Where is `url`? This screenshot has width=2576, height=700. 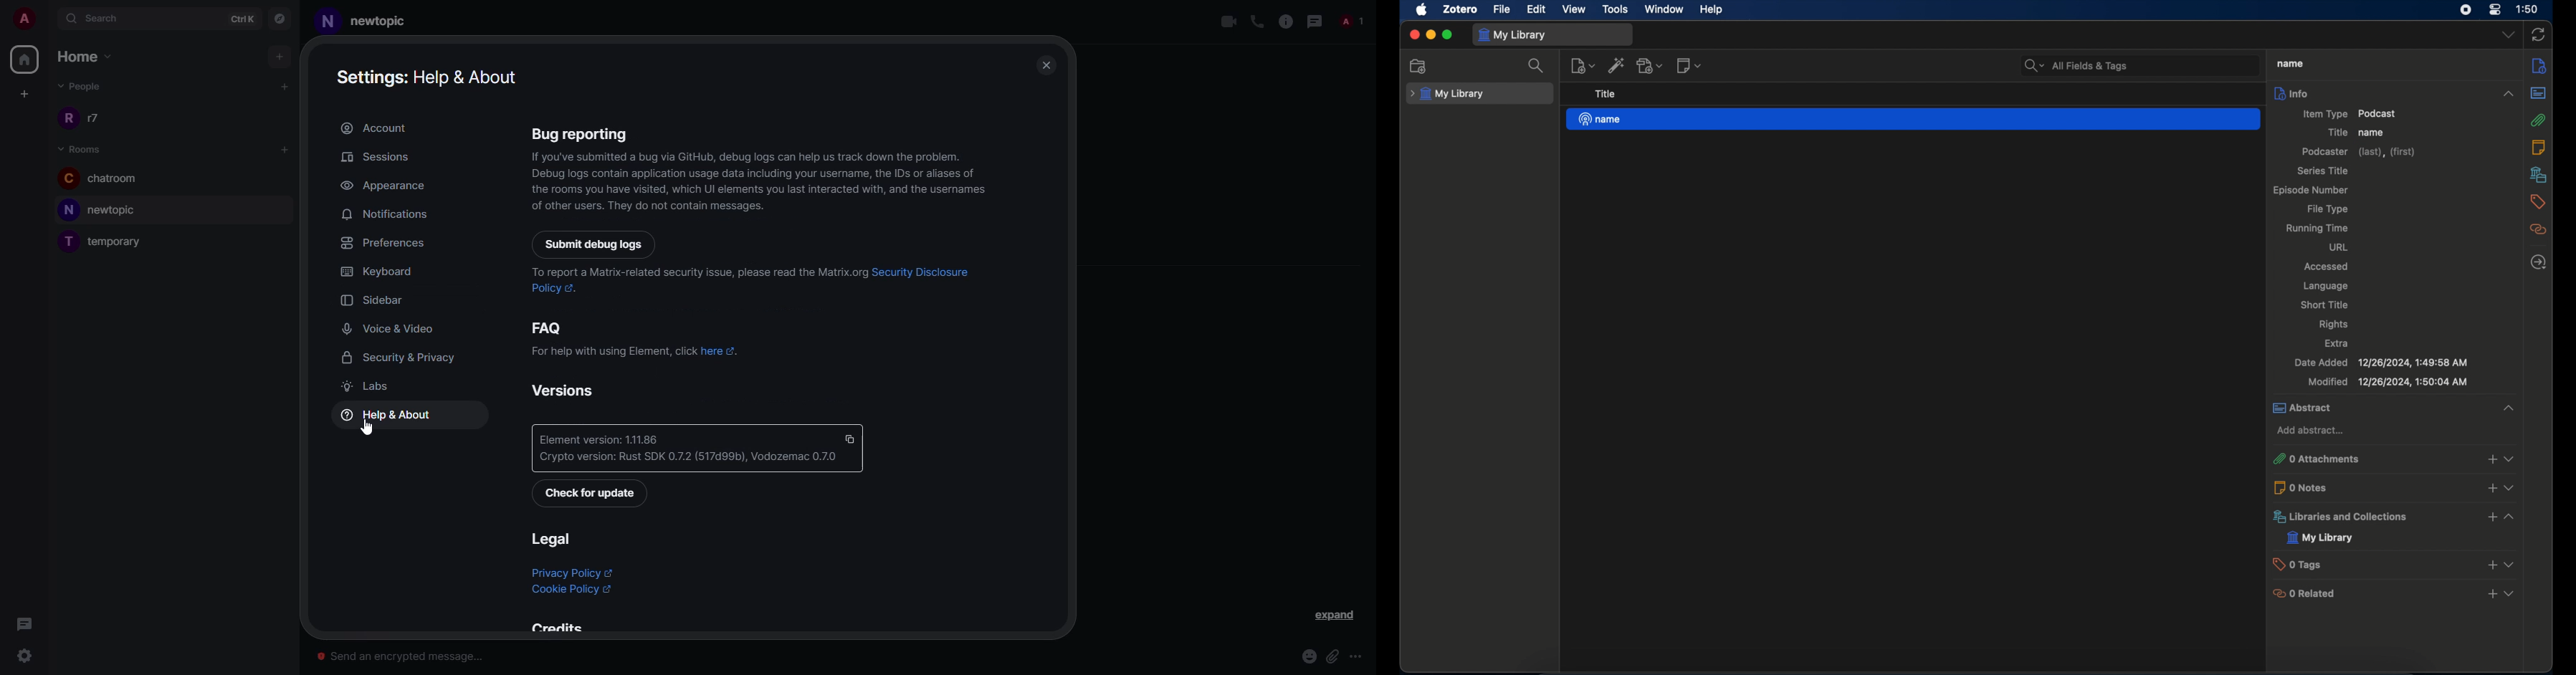
url is located at coordinates (2340, 248).